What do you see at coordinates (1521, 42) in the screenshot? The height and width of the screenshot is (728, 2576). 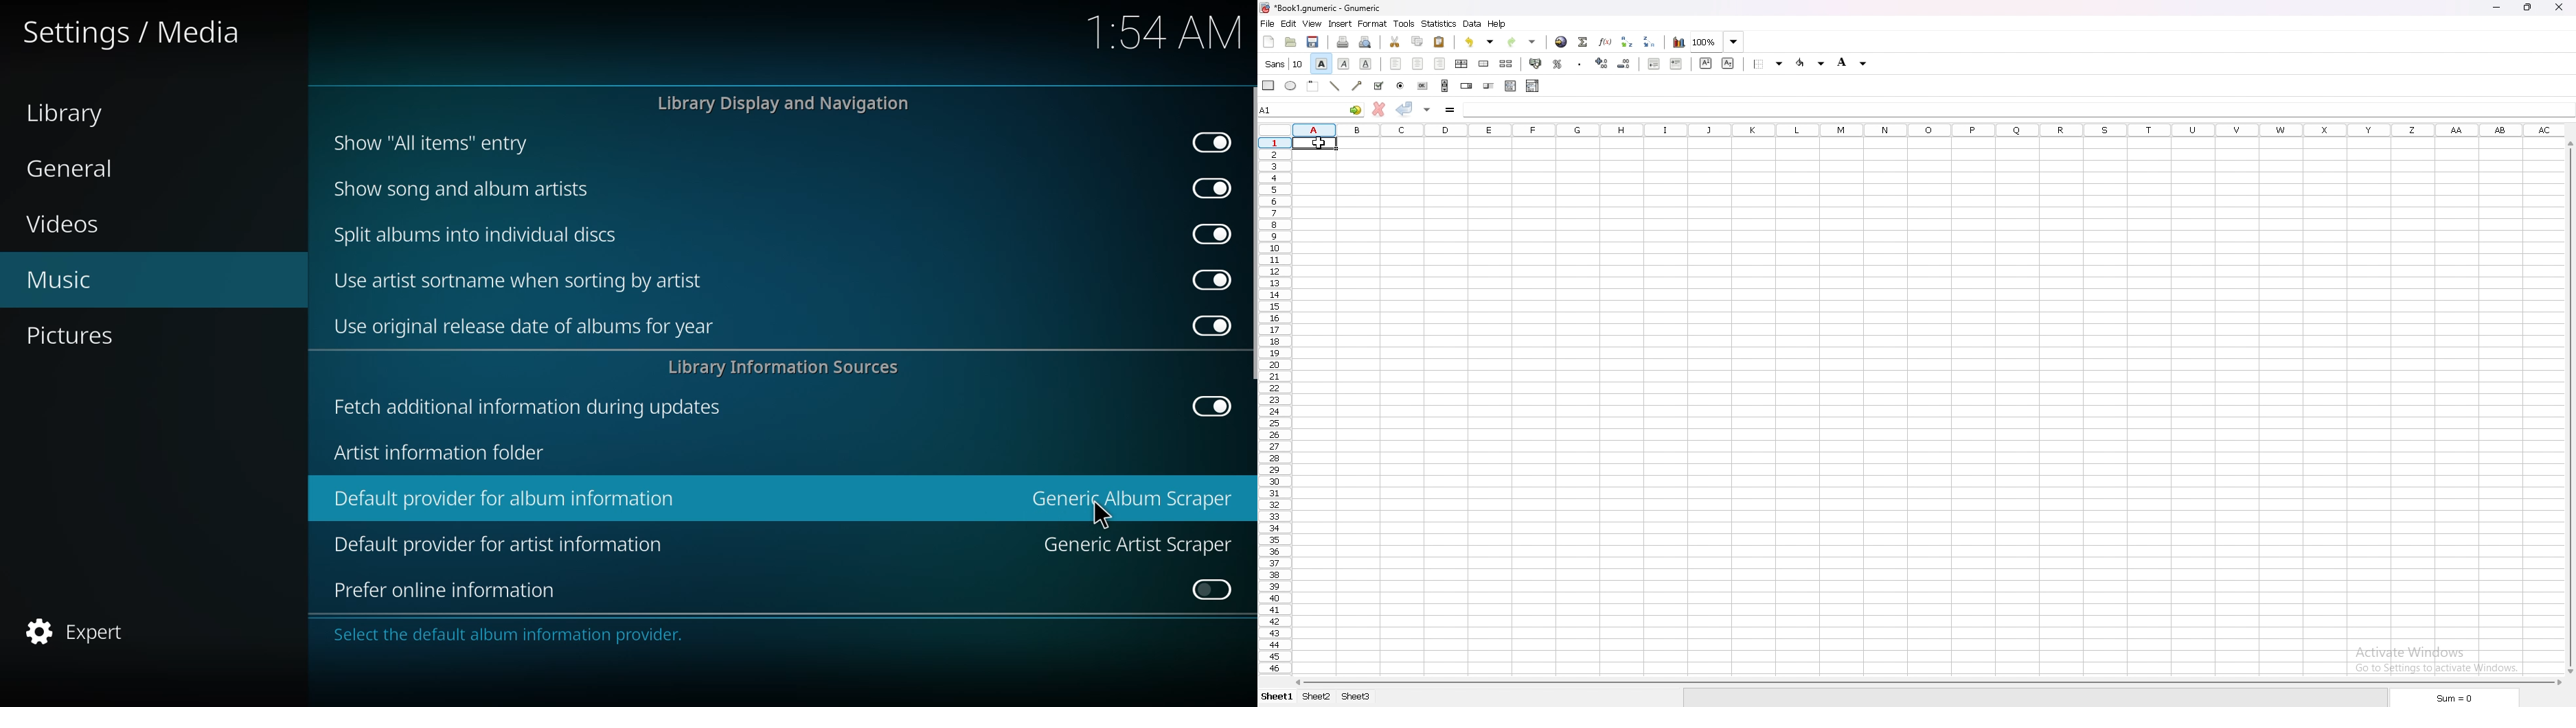 I see `redo` at bounding box center [1521, 42].